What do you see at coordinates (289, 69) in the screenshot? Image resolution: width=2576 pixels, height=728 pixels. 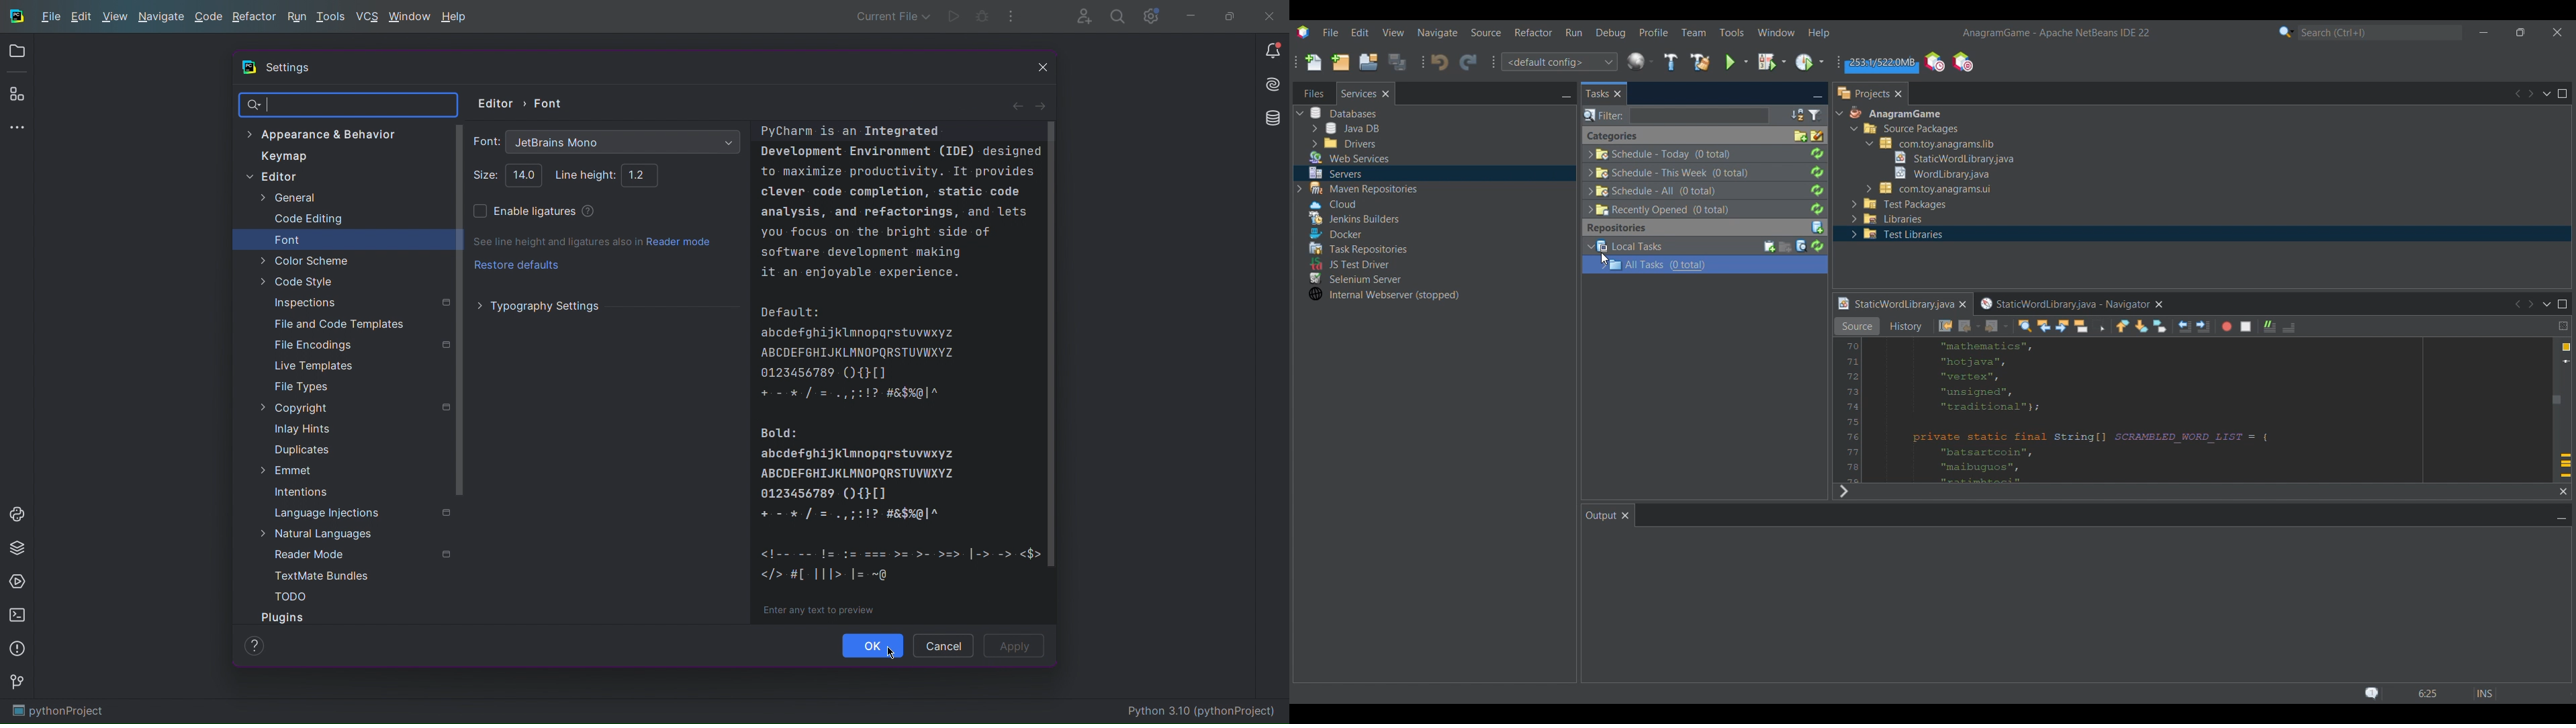 I see `Settings` at bounding box center [289, 69].